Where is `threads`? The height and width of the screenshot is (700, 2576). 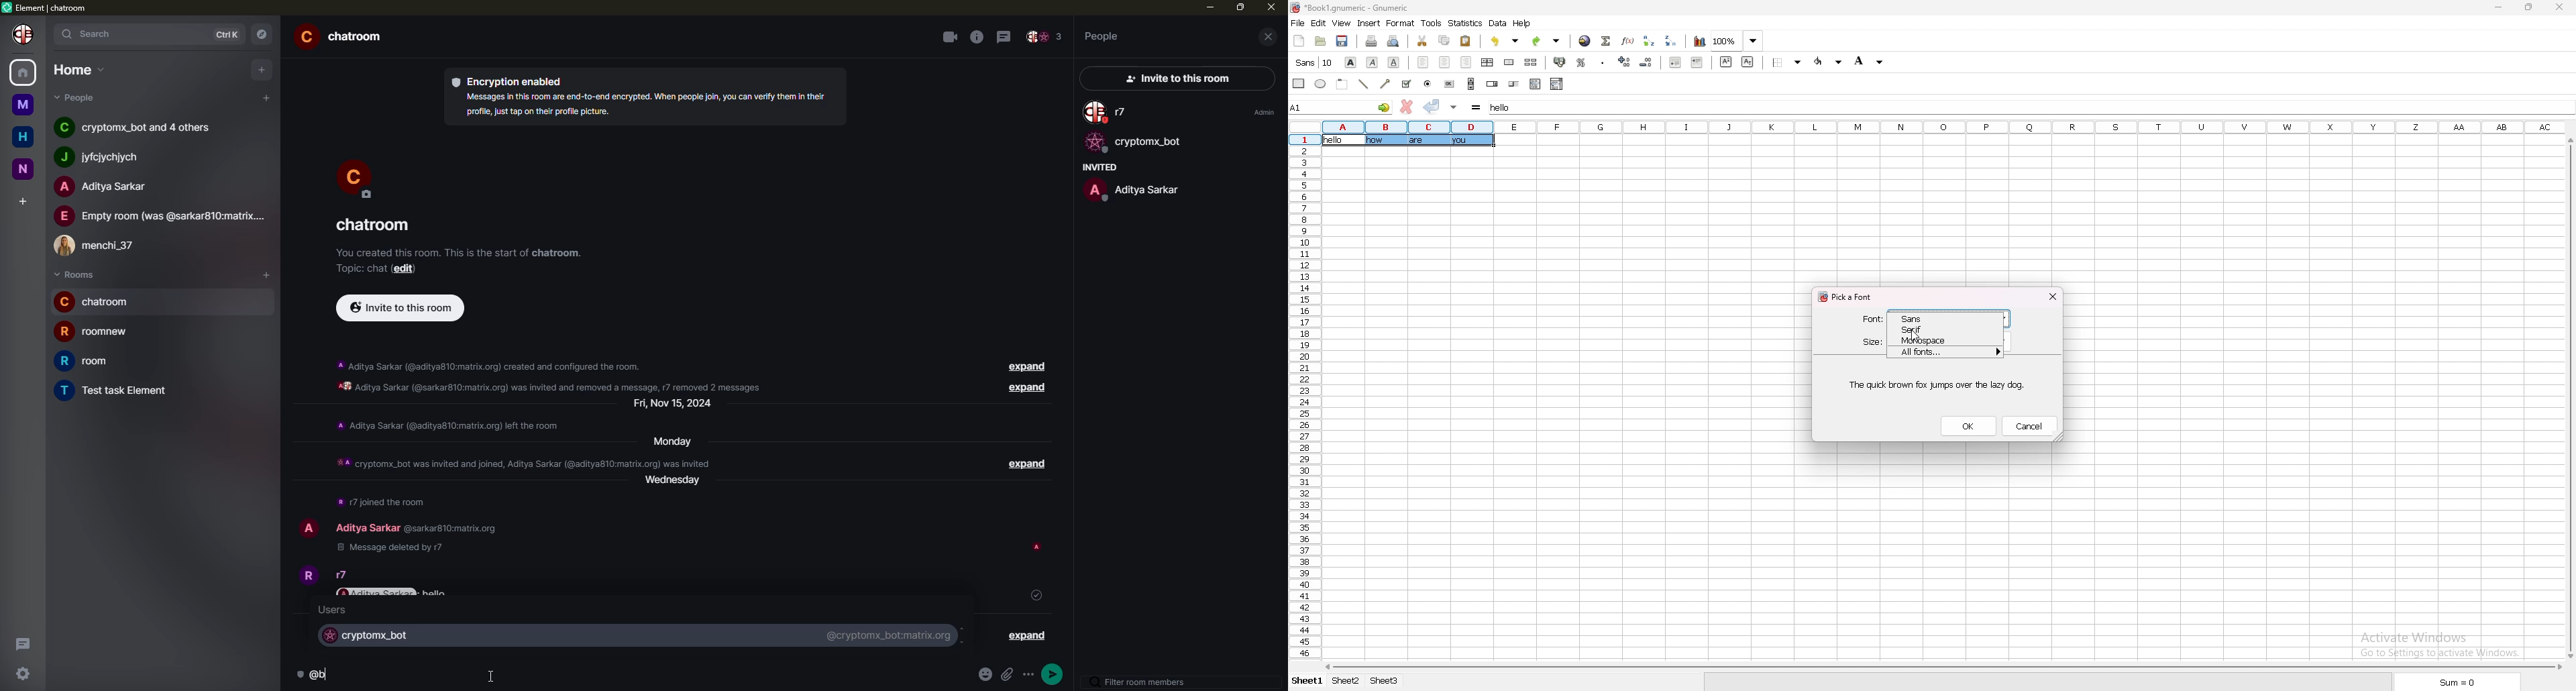
threads is located at coordinates (20, 643).